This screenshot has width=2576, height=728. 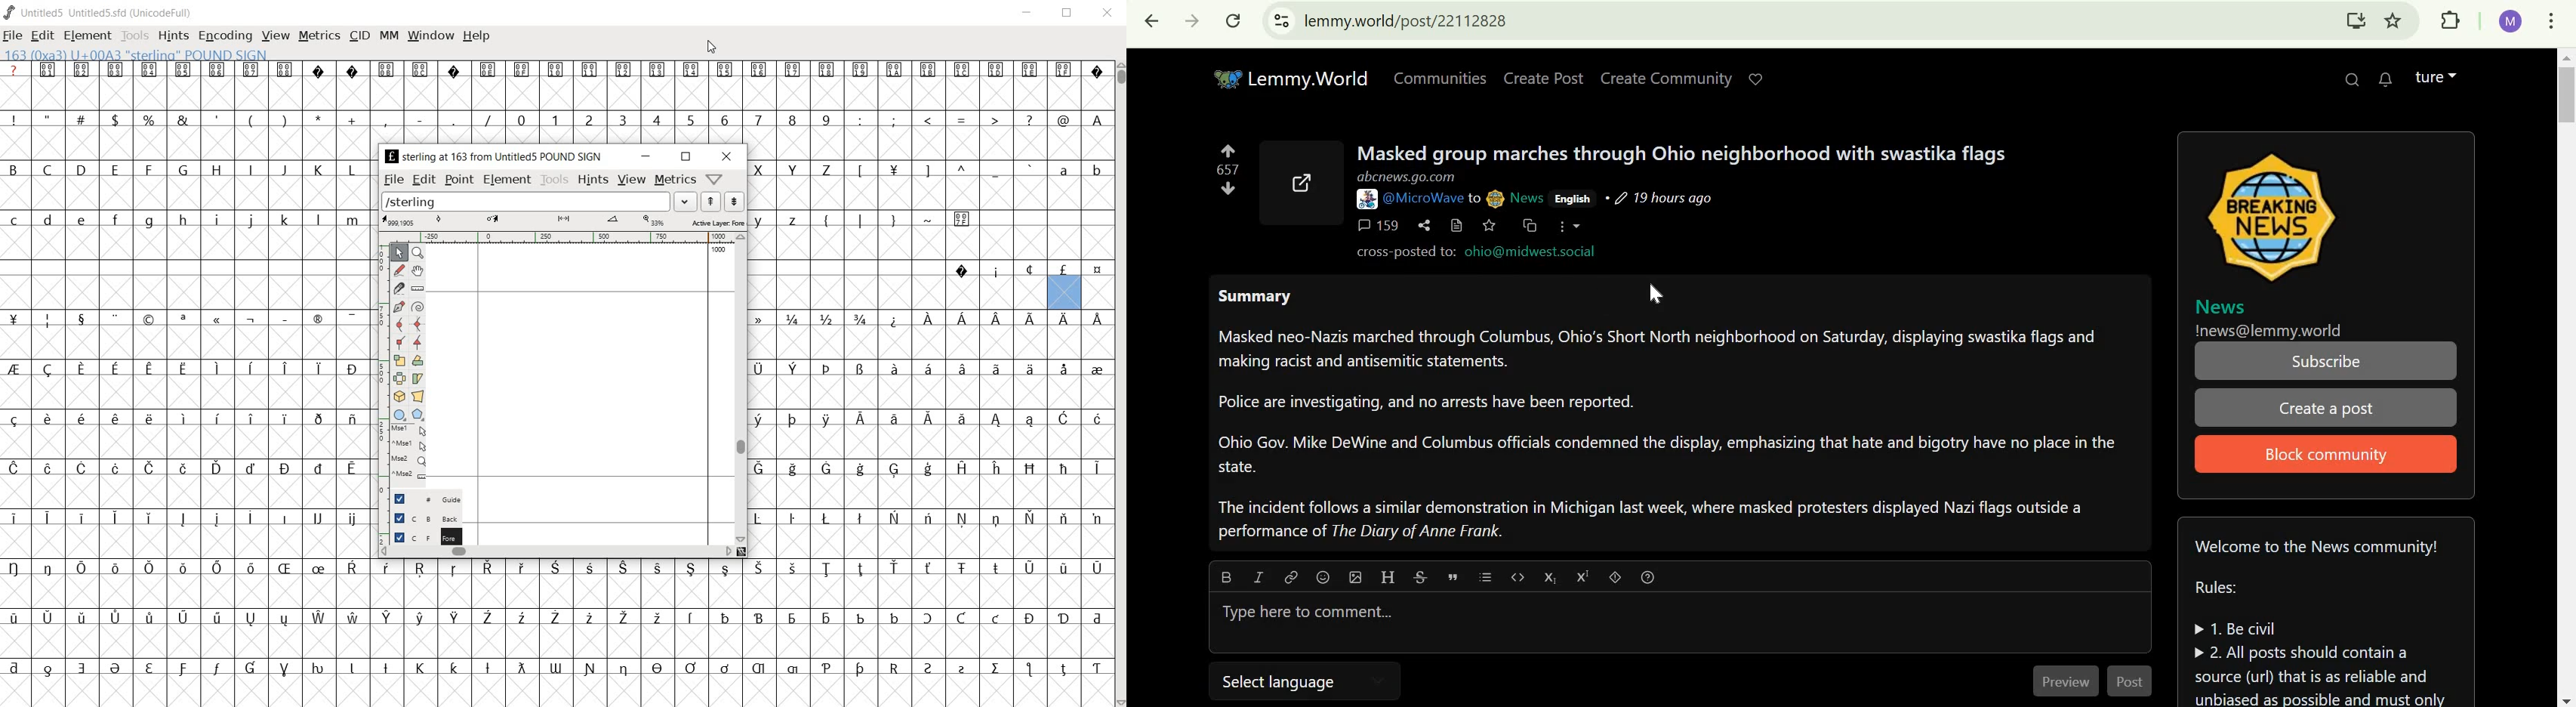 I want to click on 163 (Oxa3 00A3 “sterling” POUND SIGN, so click(x=141, y=53).